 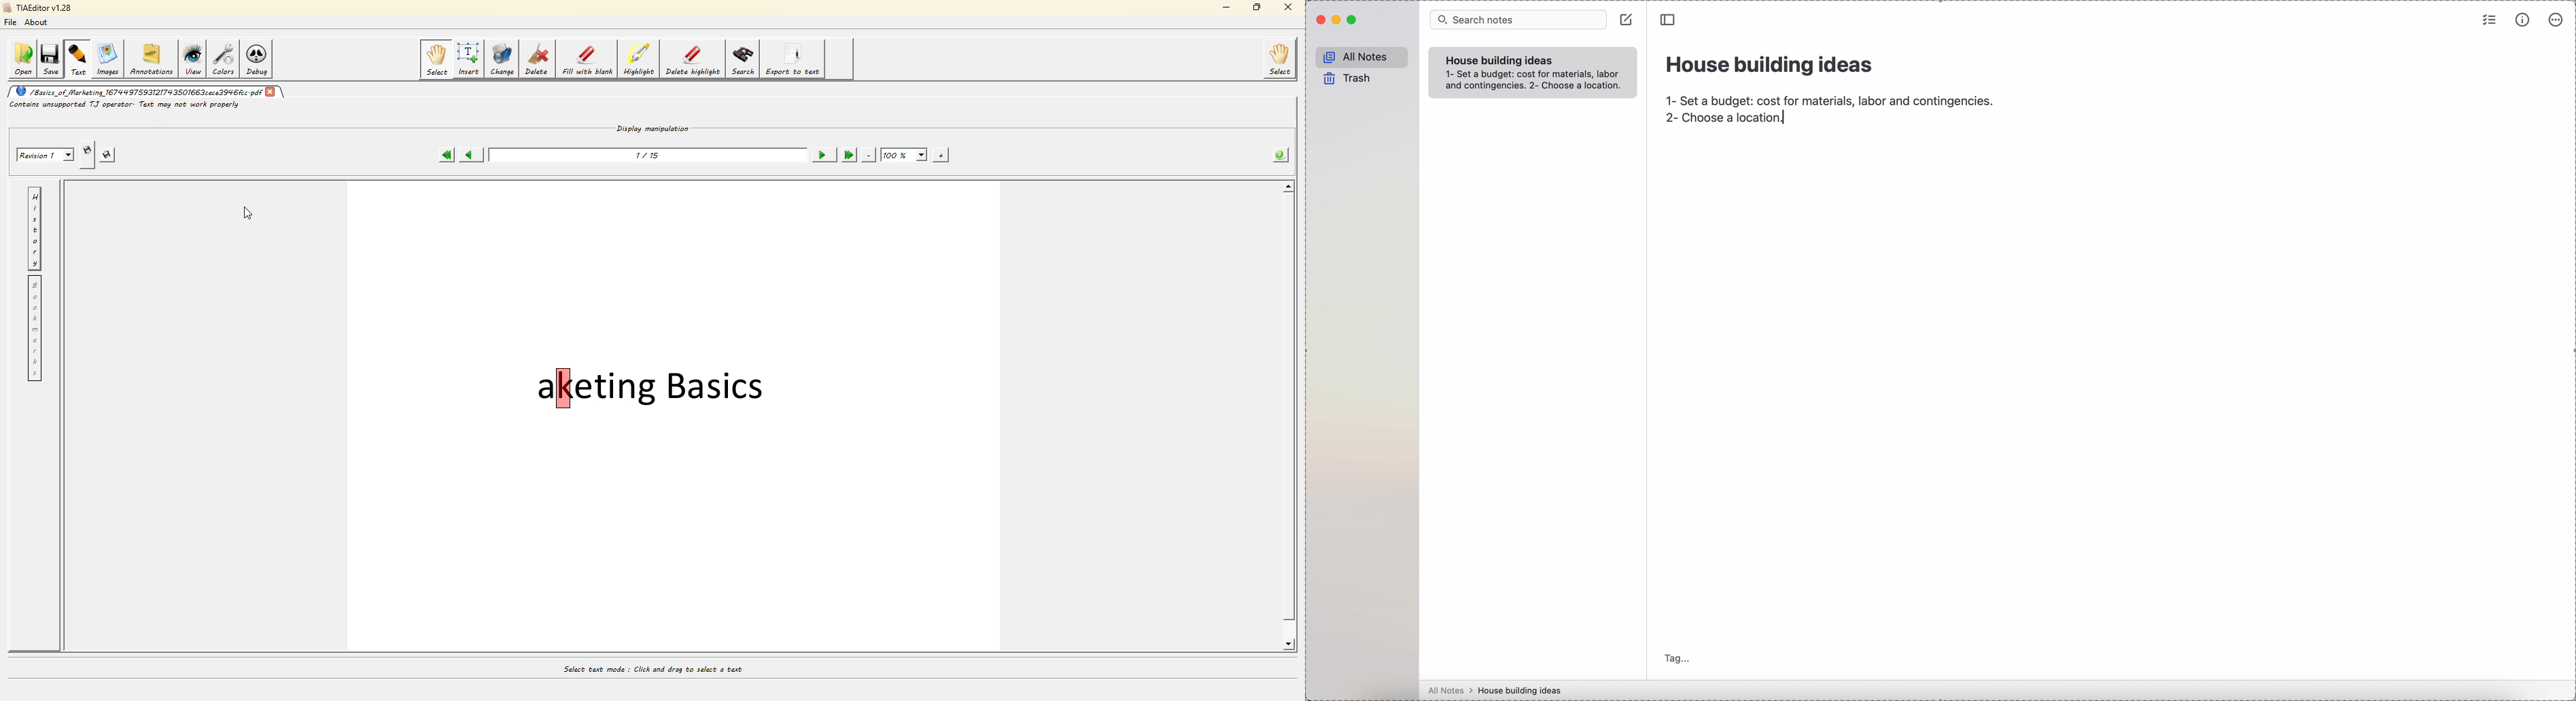 I want to click on all notes, so click(x=1451, y=690).